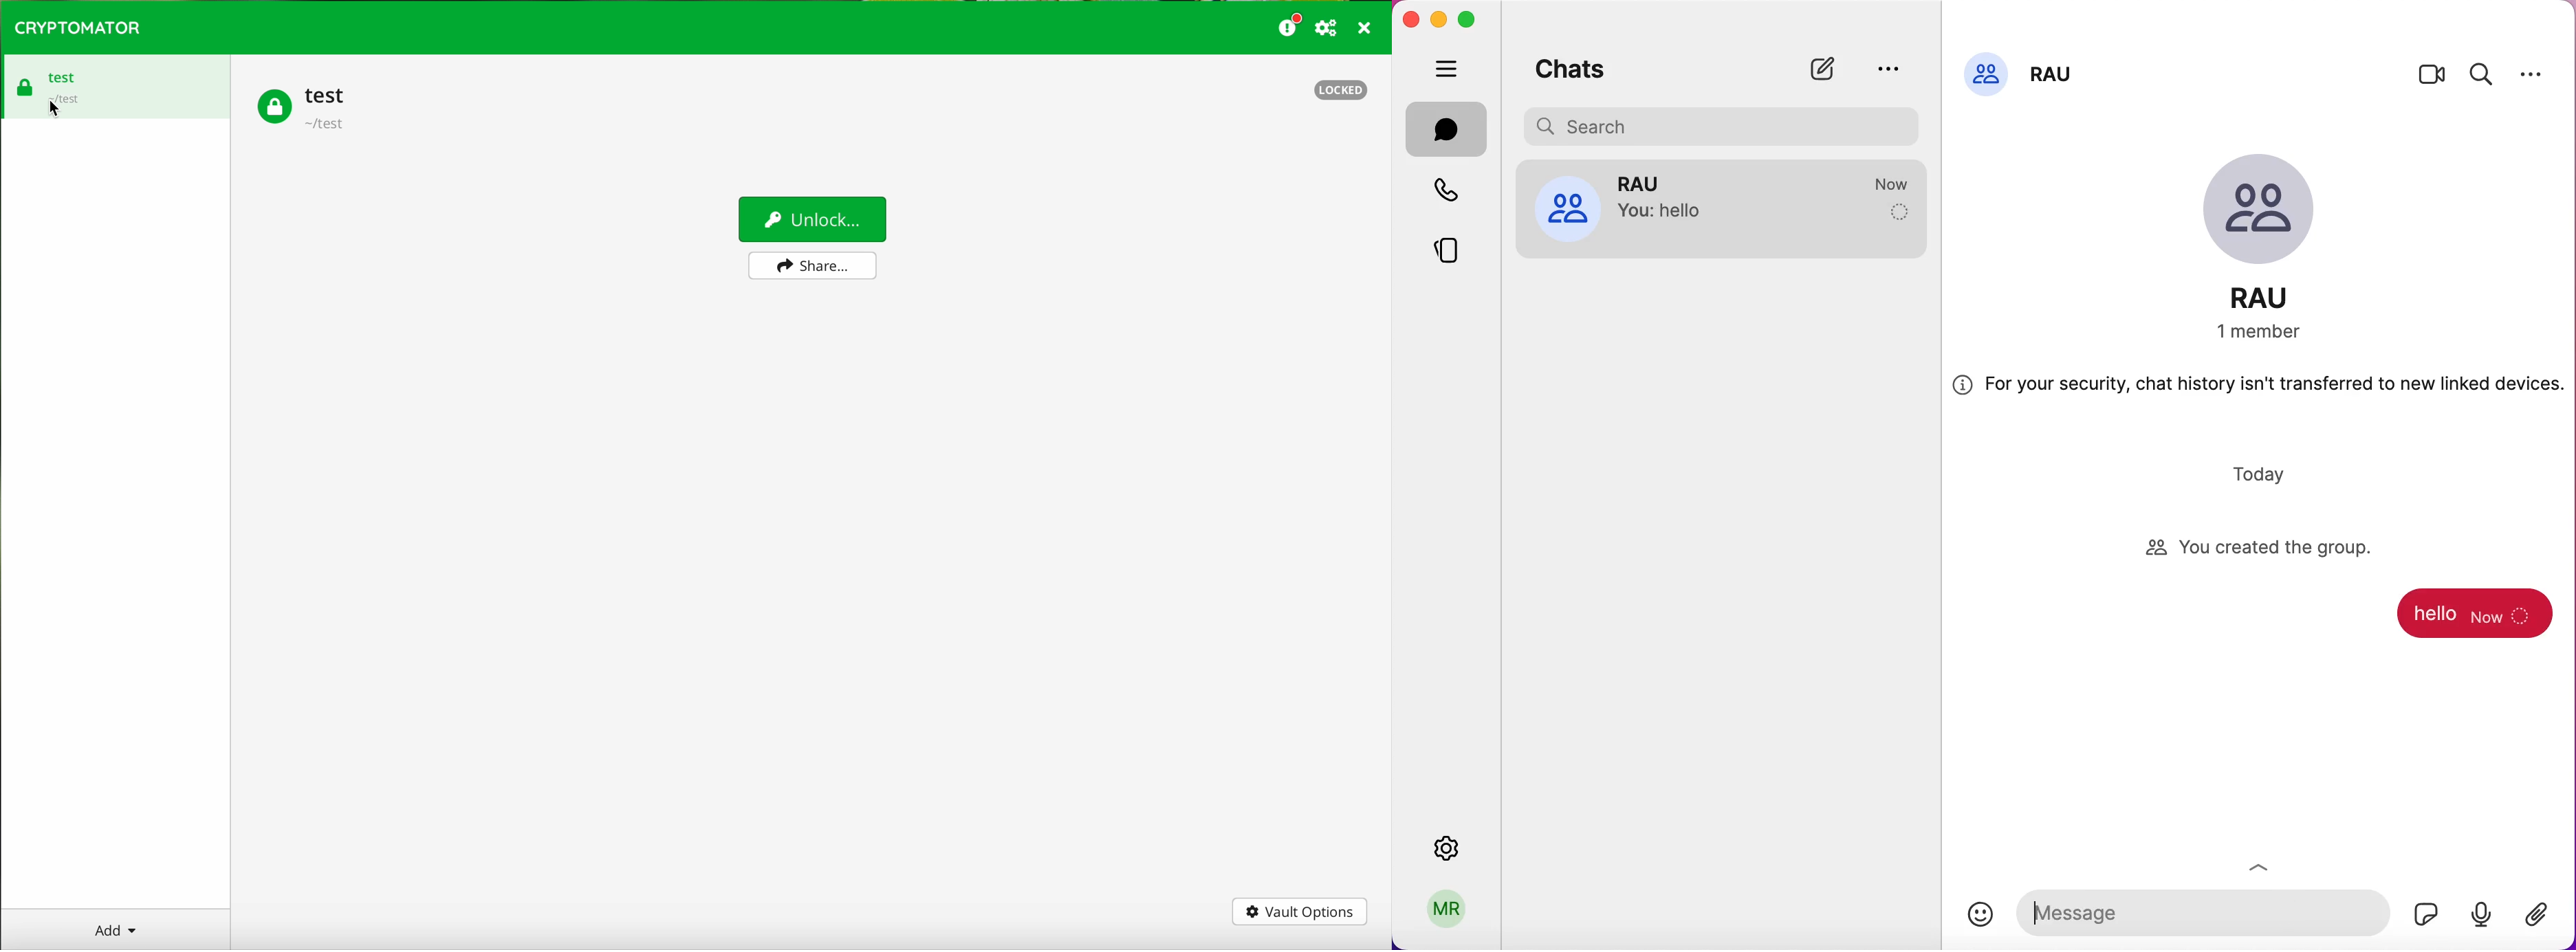  I want to click on profile picture, so click(1986, 72).